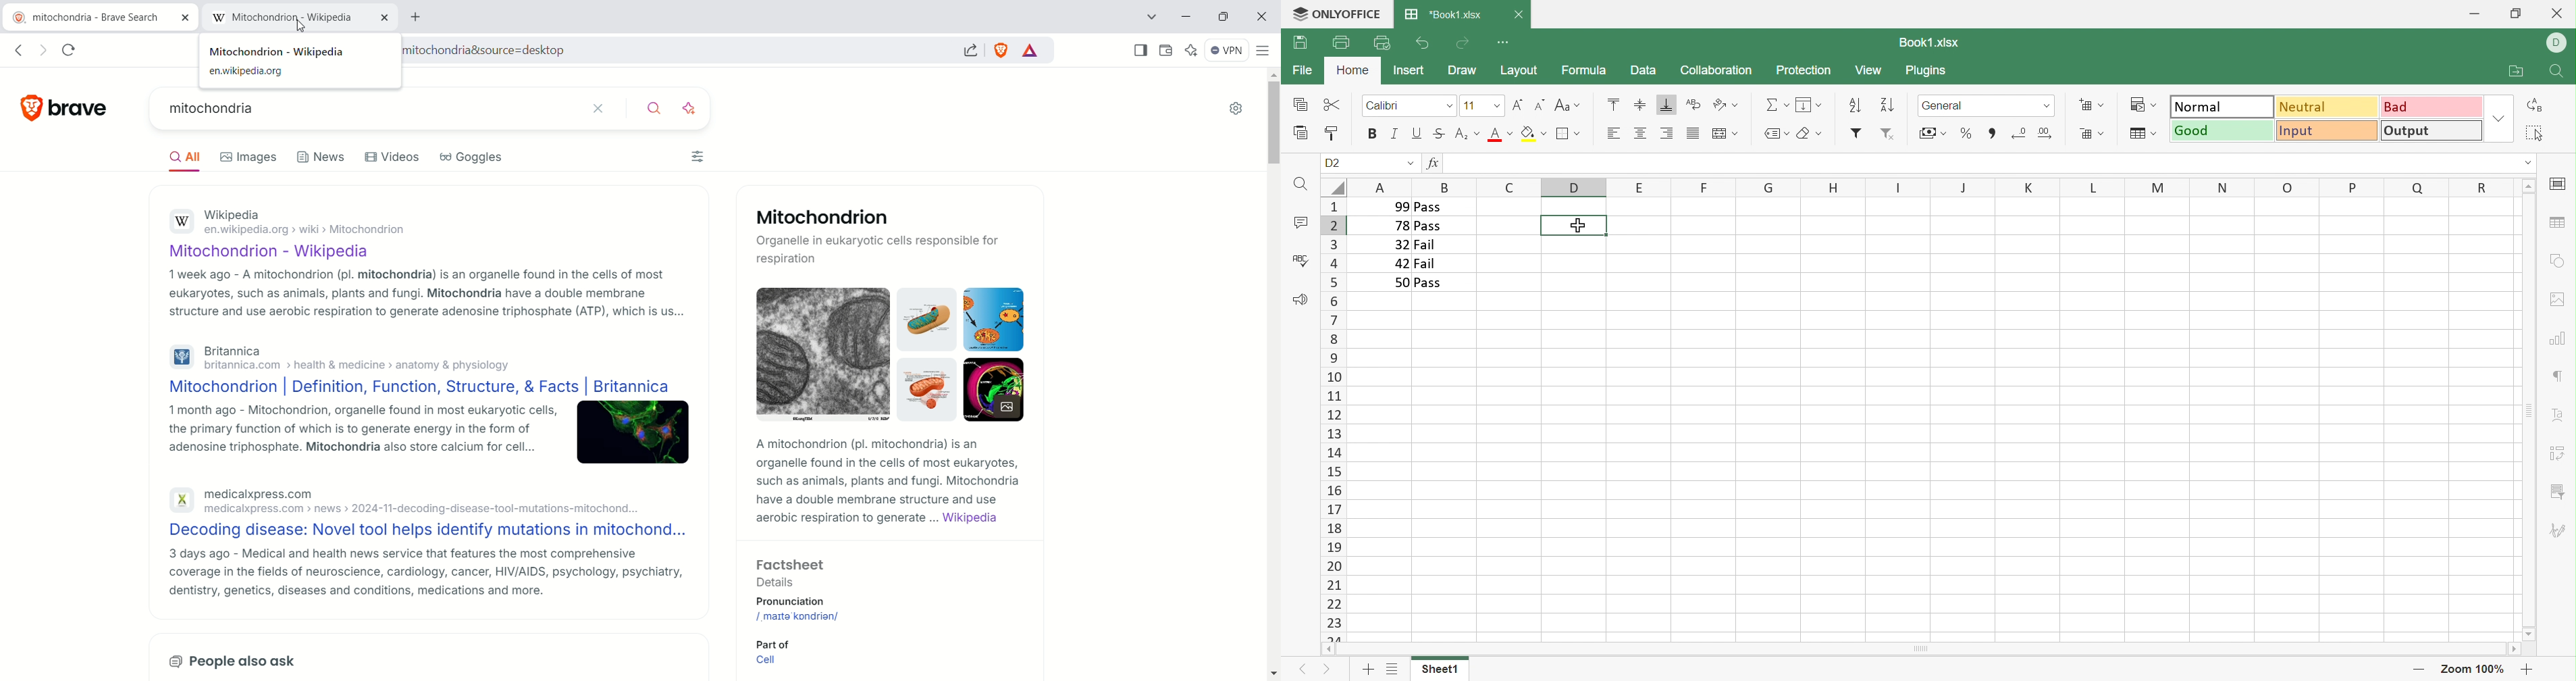 The height and width of the screenshot is (700, 2576). Describe the element at coordinates (767, 644) in the screenshot. I see `Part of` at that location.